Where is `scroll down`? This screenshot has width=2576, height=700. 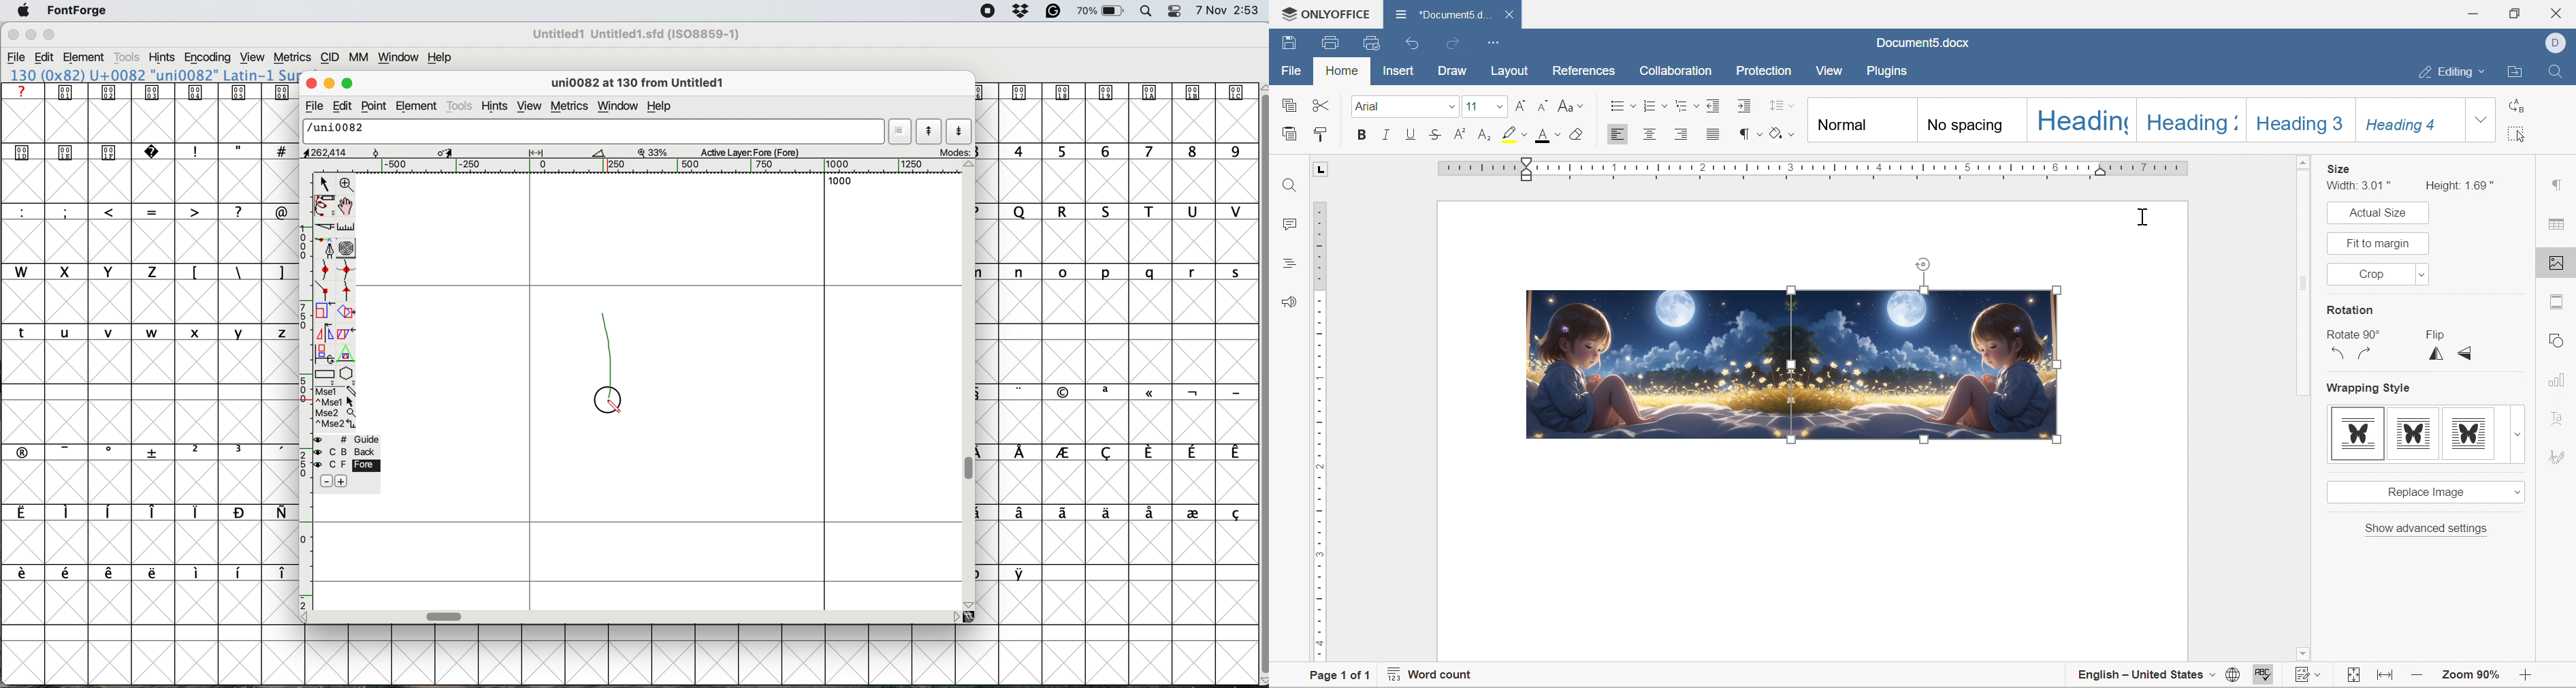 scroll down is located at coordinates (2527, 656).